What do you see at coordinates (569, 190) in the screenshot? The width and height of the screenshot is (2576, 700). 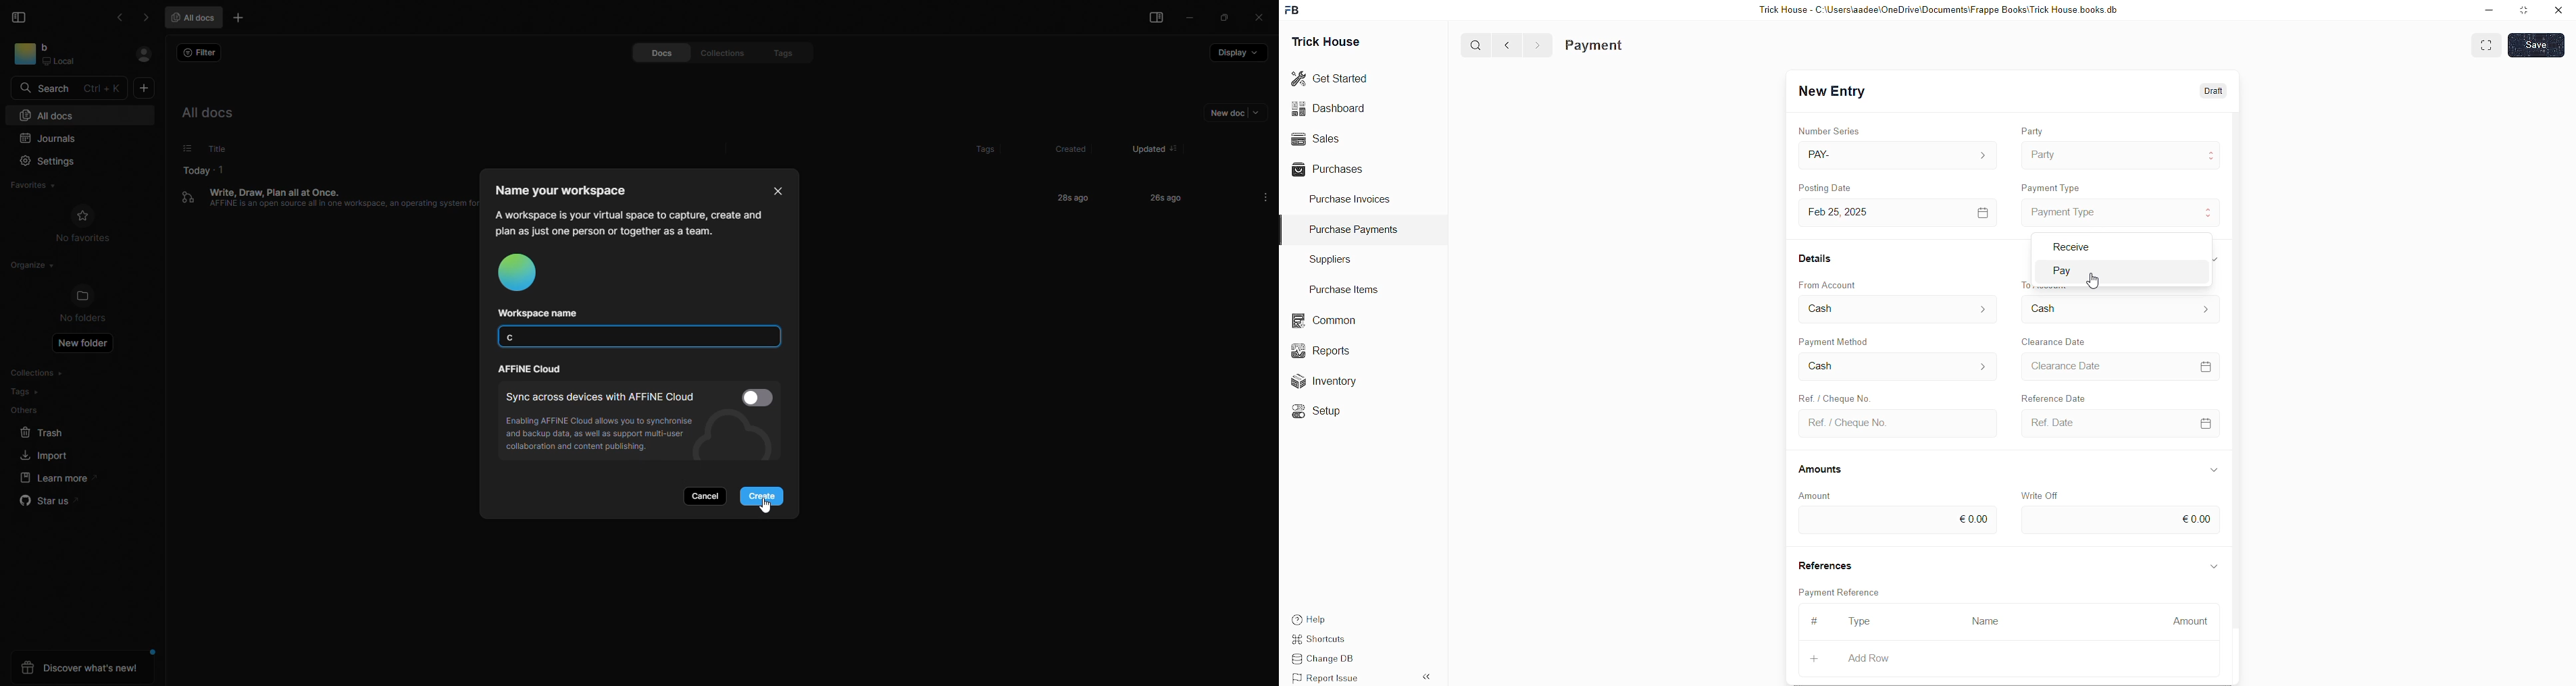 I see `name` at bounding box center [569, 190].